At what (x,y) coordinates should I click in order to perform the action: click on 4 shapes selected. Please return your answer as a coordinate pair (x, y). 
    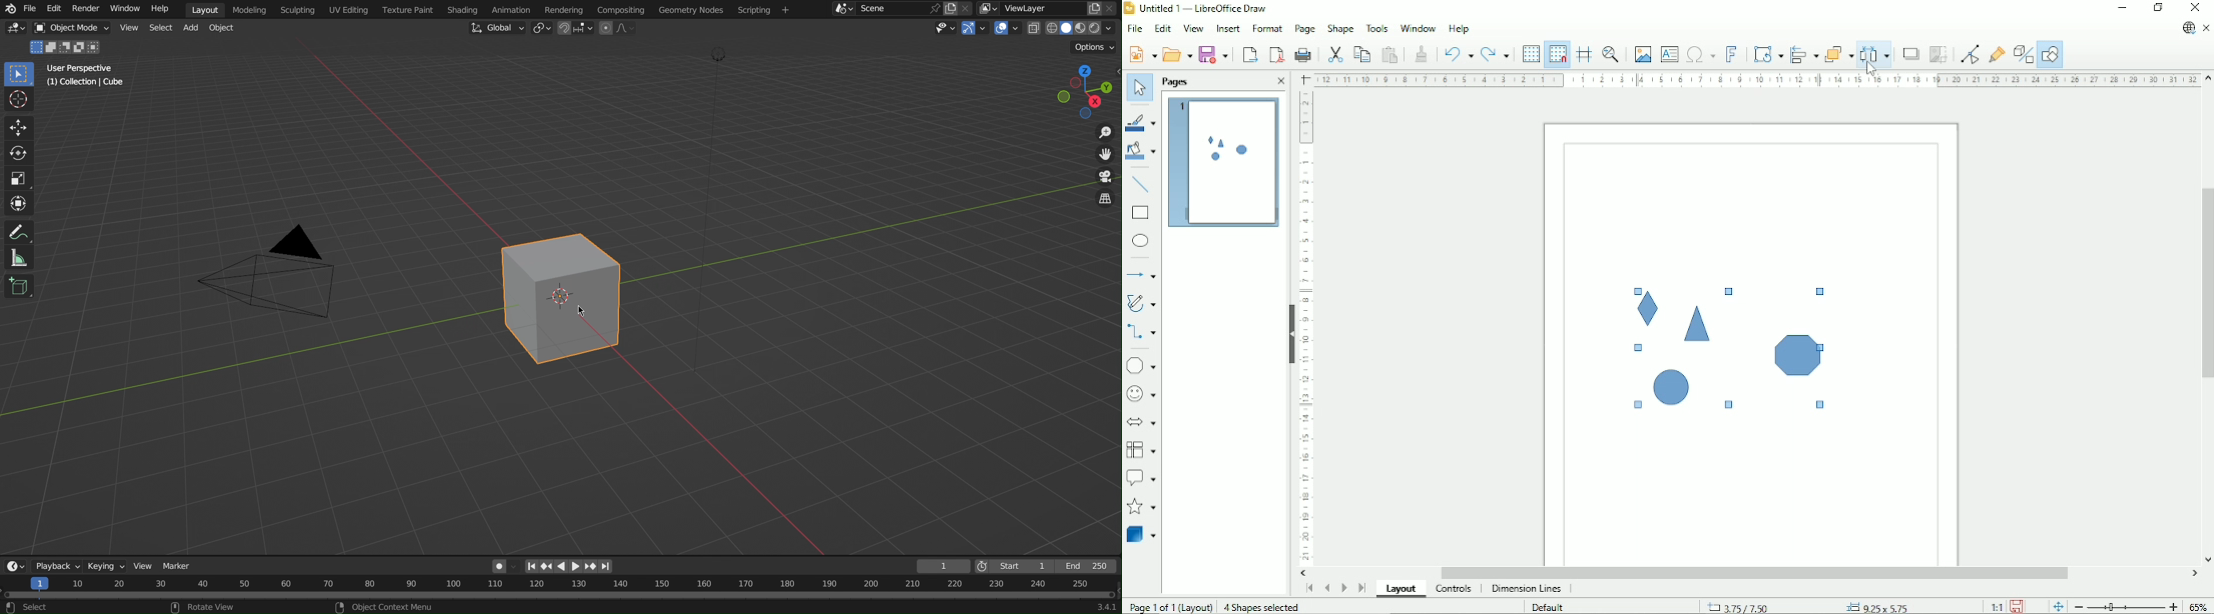
    Looking at the image, I should click on (1265, 607).